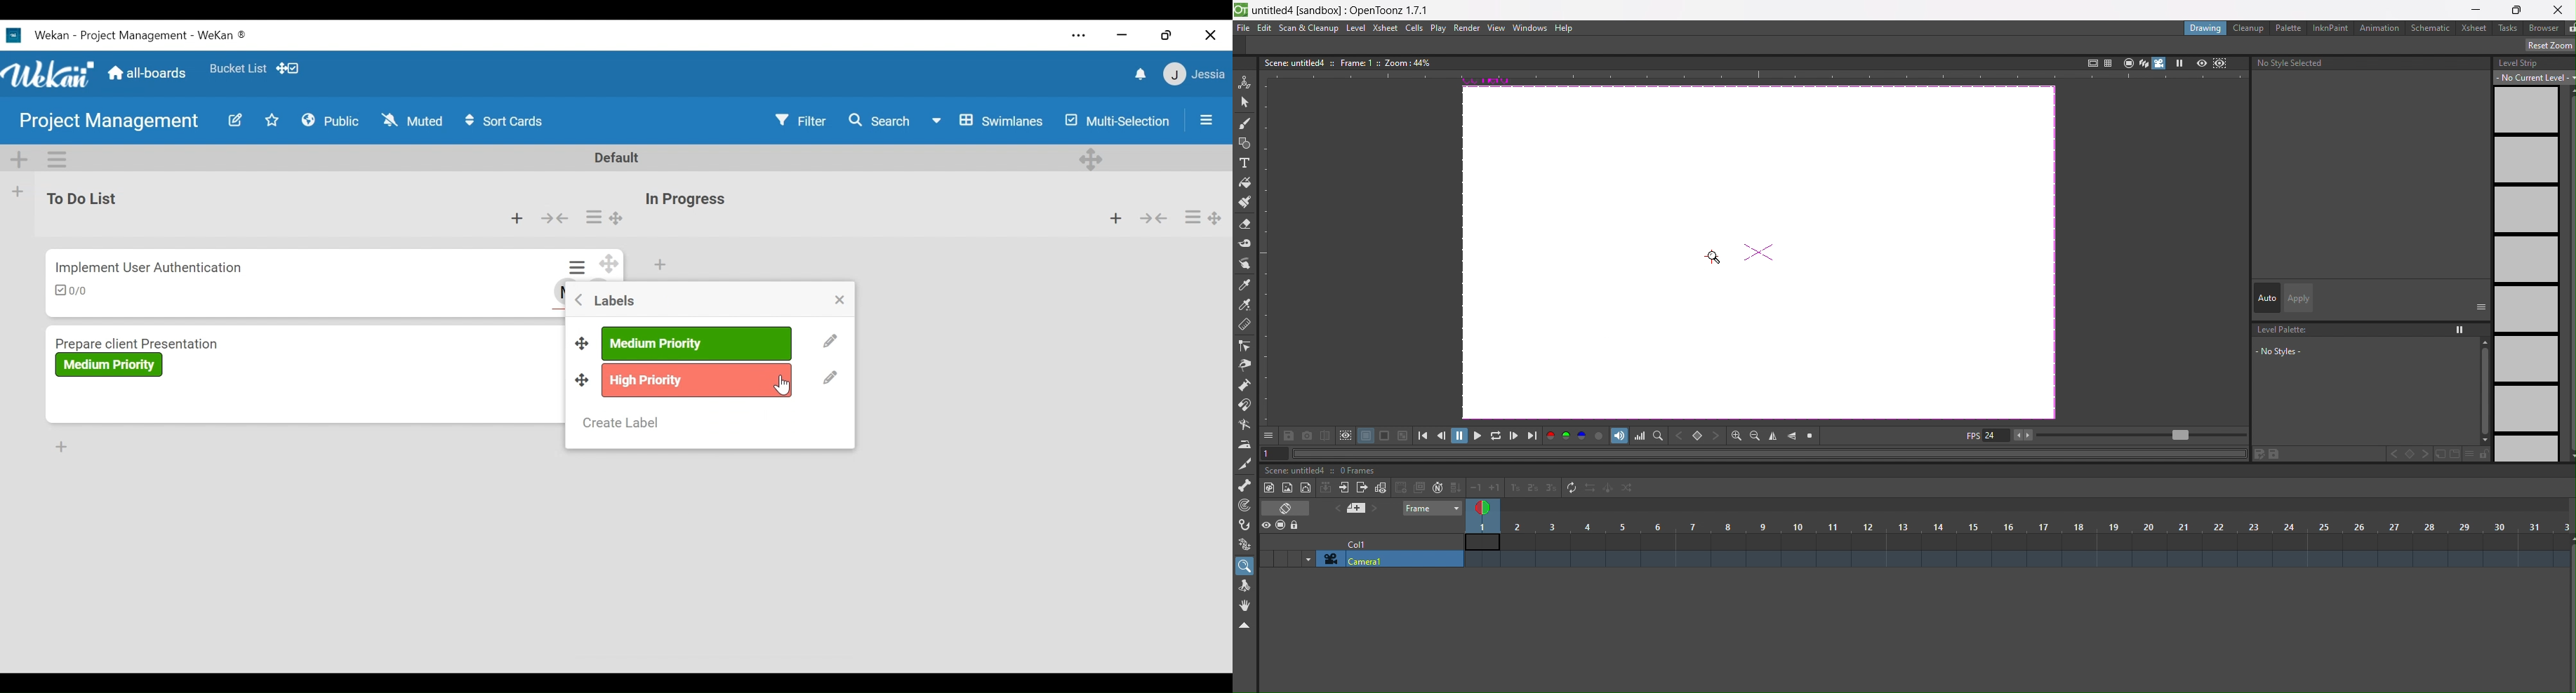 Image resolution: width=2576 pixels, height=700 pixels. Describe the element at coordinates (273, 119) in the screenshot. I see `Favorites` at that location.